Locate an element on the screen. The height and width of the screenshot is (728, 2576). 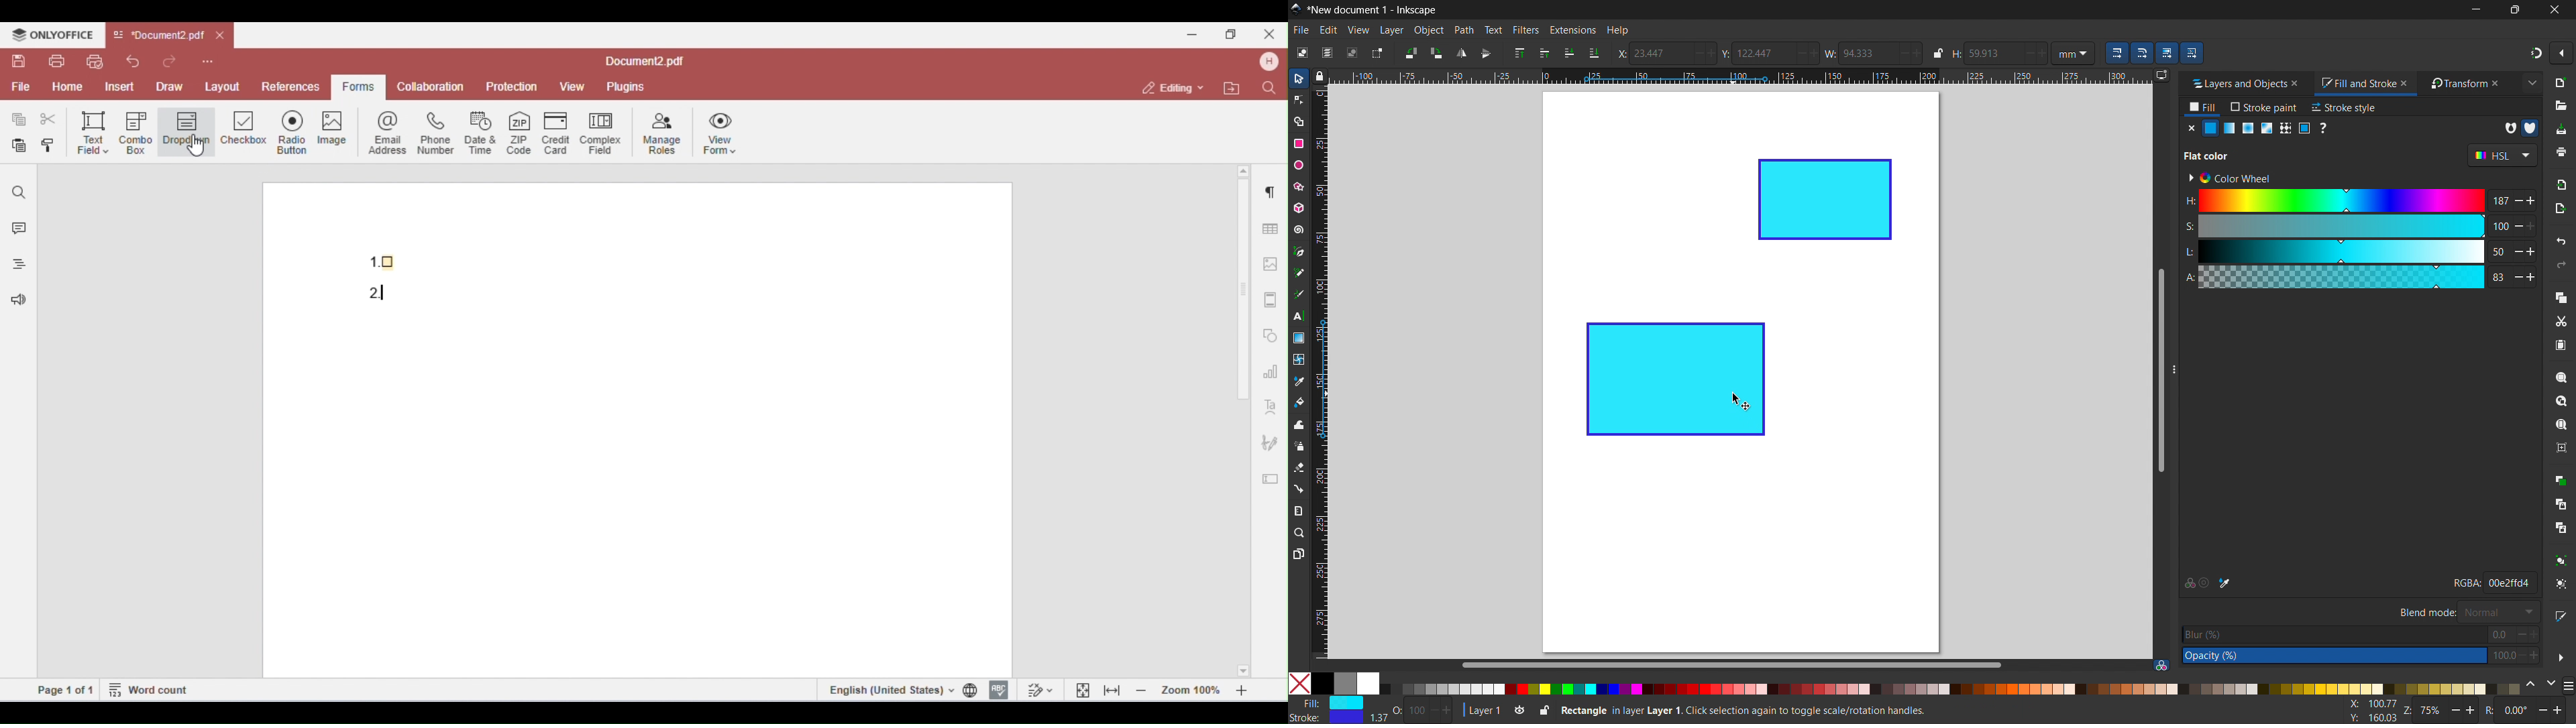
R: 0.00 is located at coordinates (2528, 711).